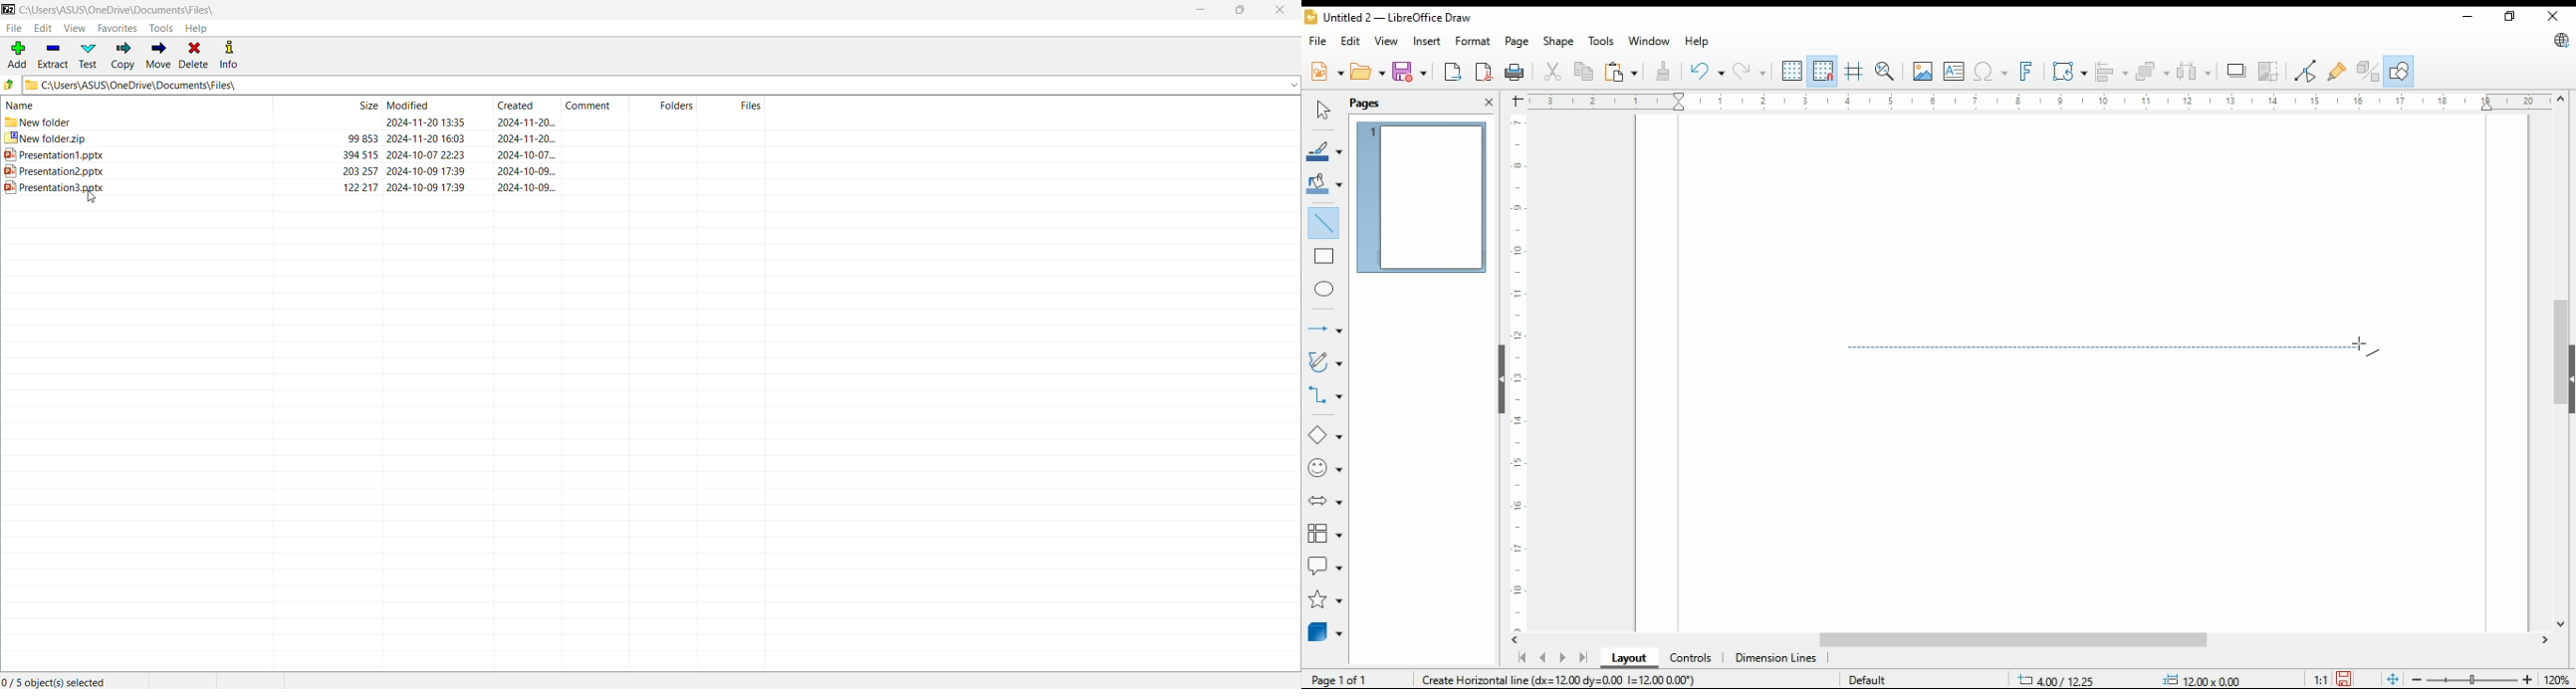 The height and width of the screenshot is (700, 2576). Describe the element at coordinates (1408, 71) in the screenshot. I see `save` at that location.